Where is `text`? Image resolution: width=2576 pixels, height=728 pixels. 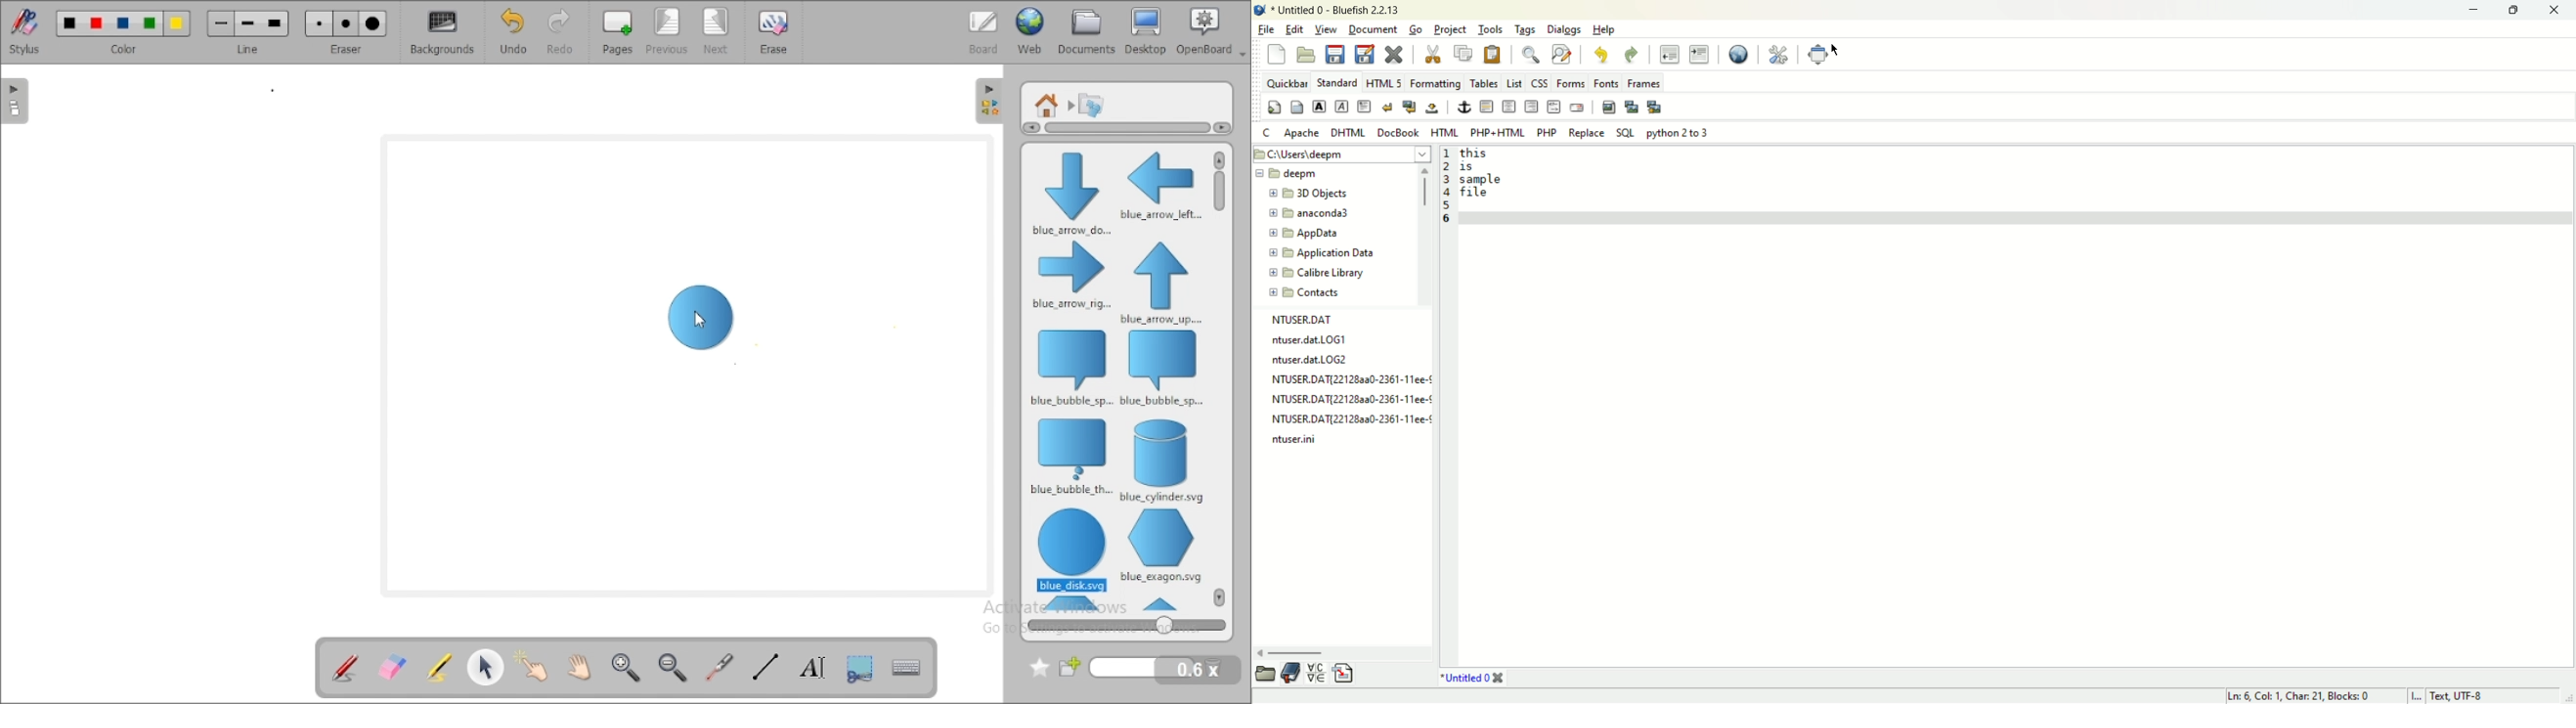
text is located at coordinates (1493, 176).